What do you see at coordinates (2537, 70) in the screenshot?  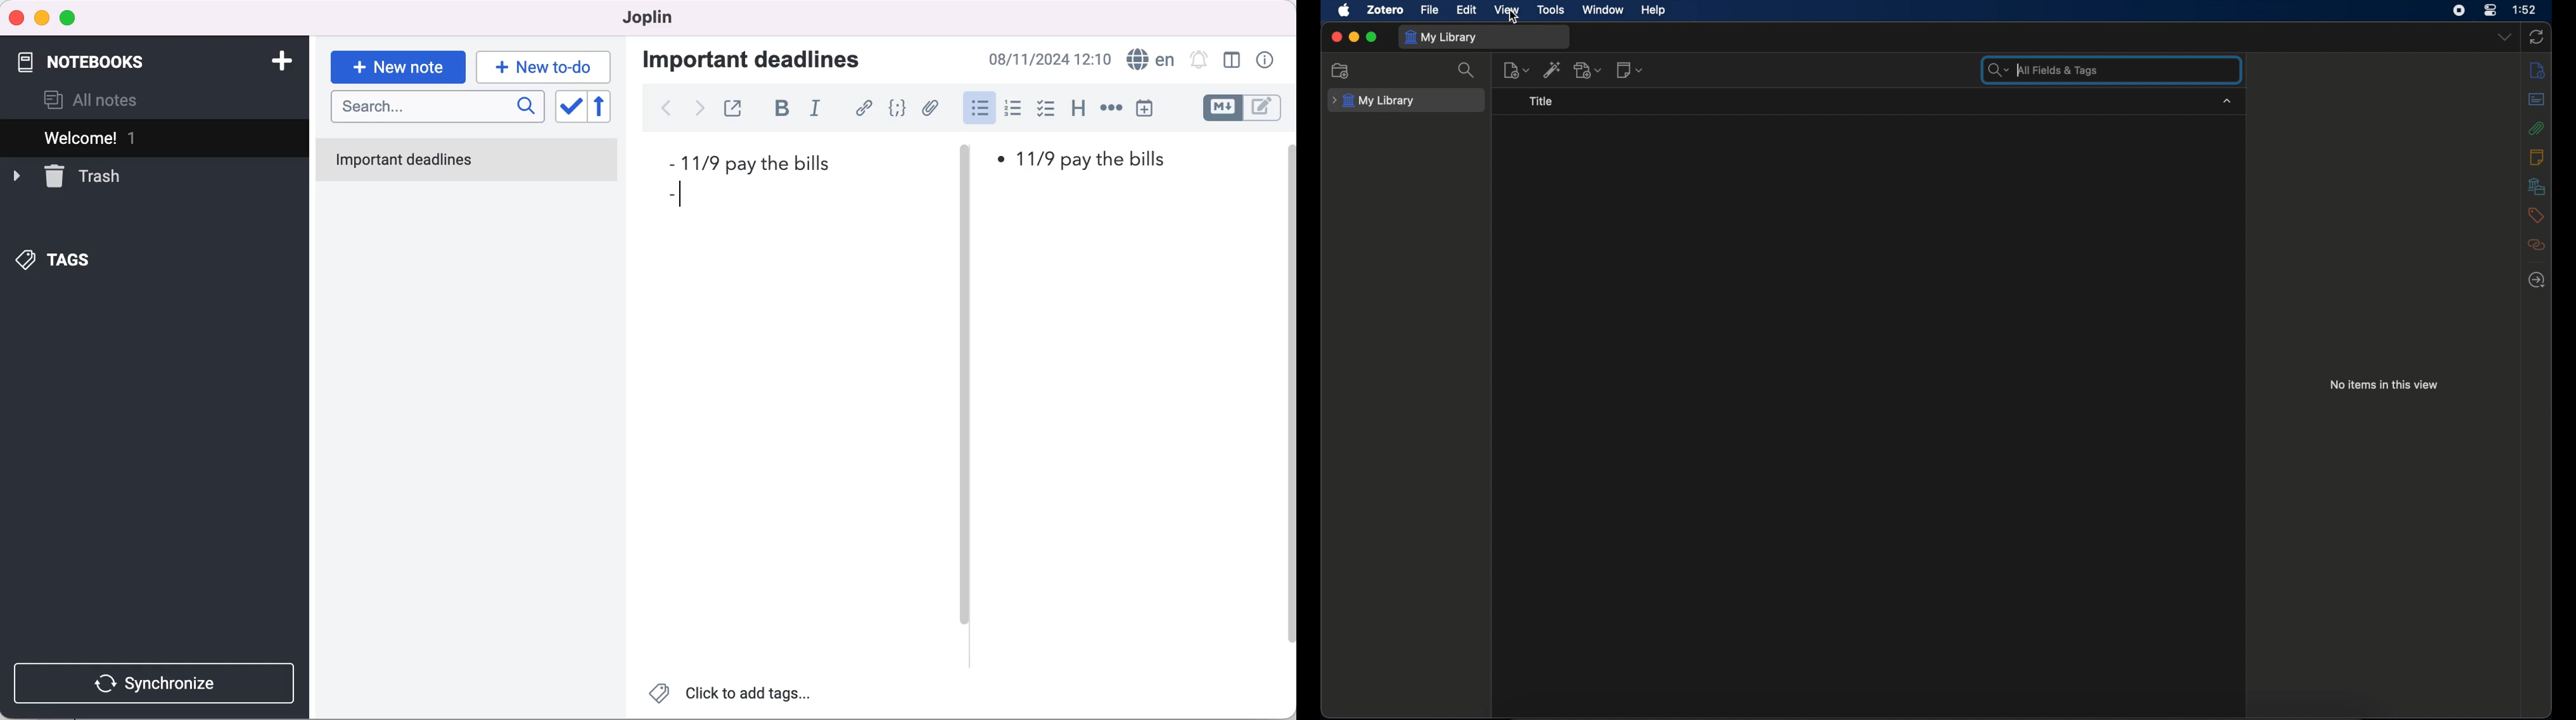 I see `info` at bounding box center [2537, 70].